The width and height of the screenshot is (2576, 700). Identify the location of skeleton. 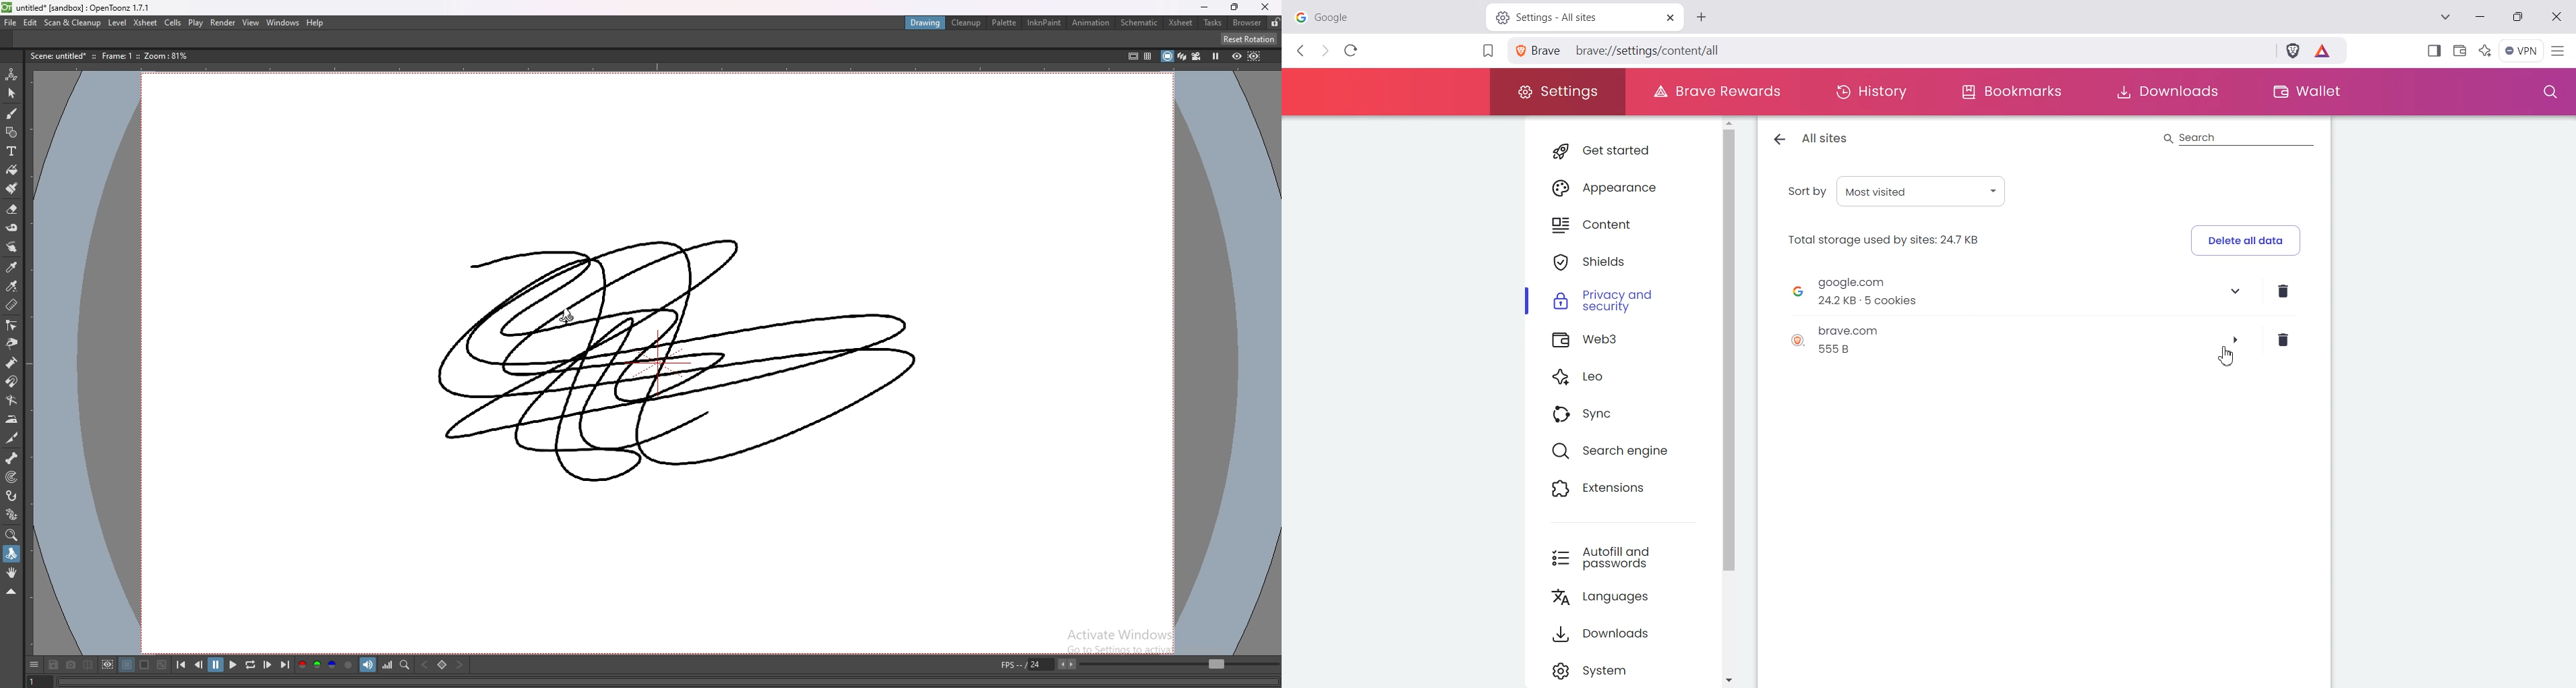
(11, 457).